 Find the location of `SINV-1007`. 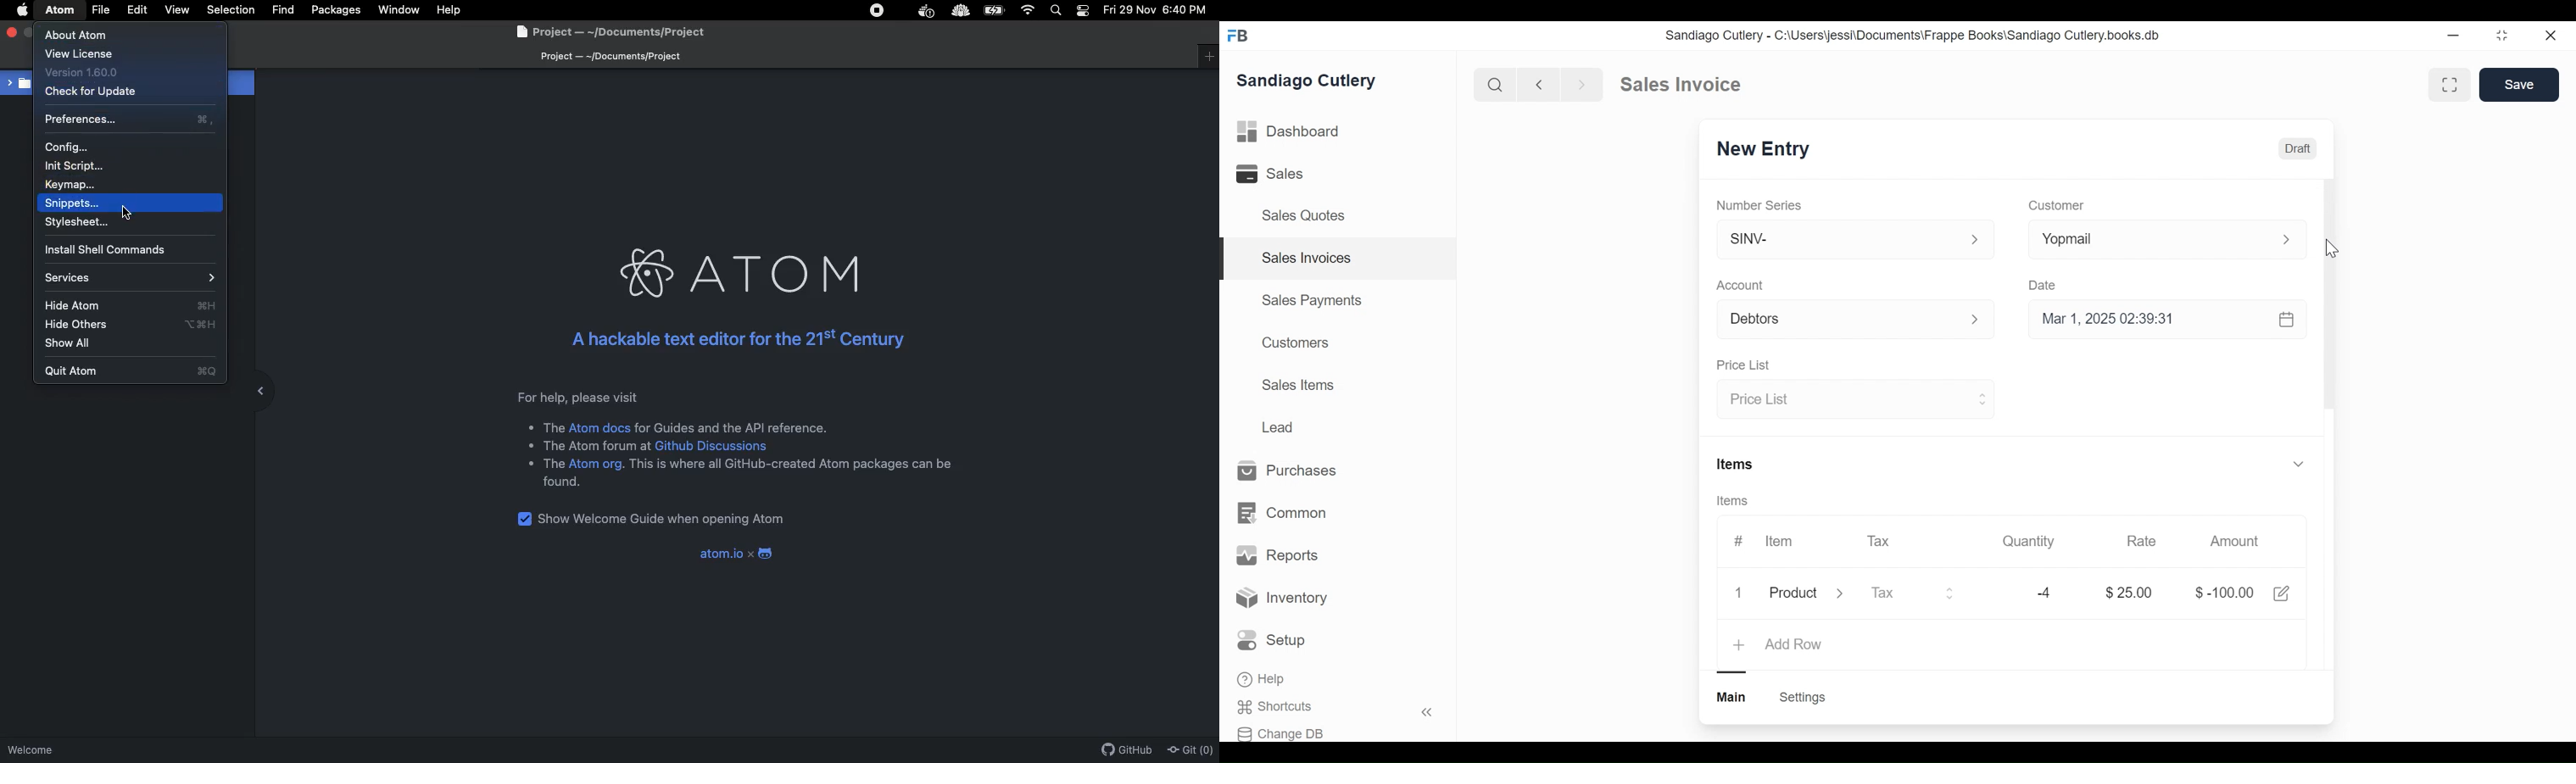

SINV-1007 is located at coordinates (1764, 148).